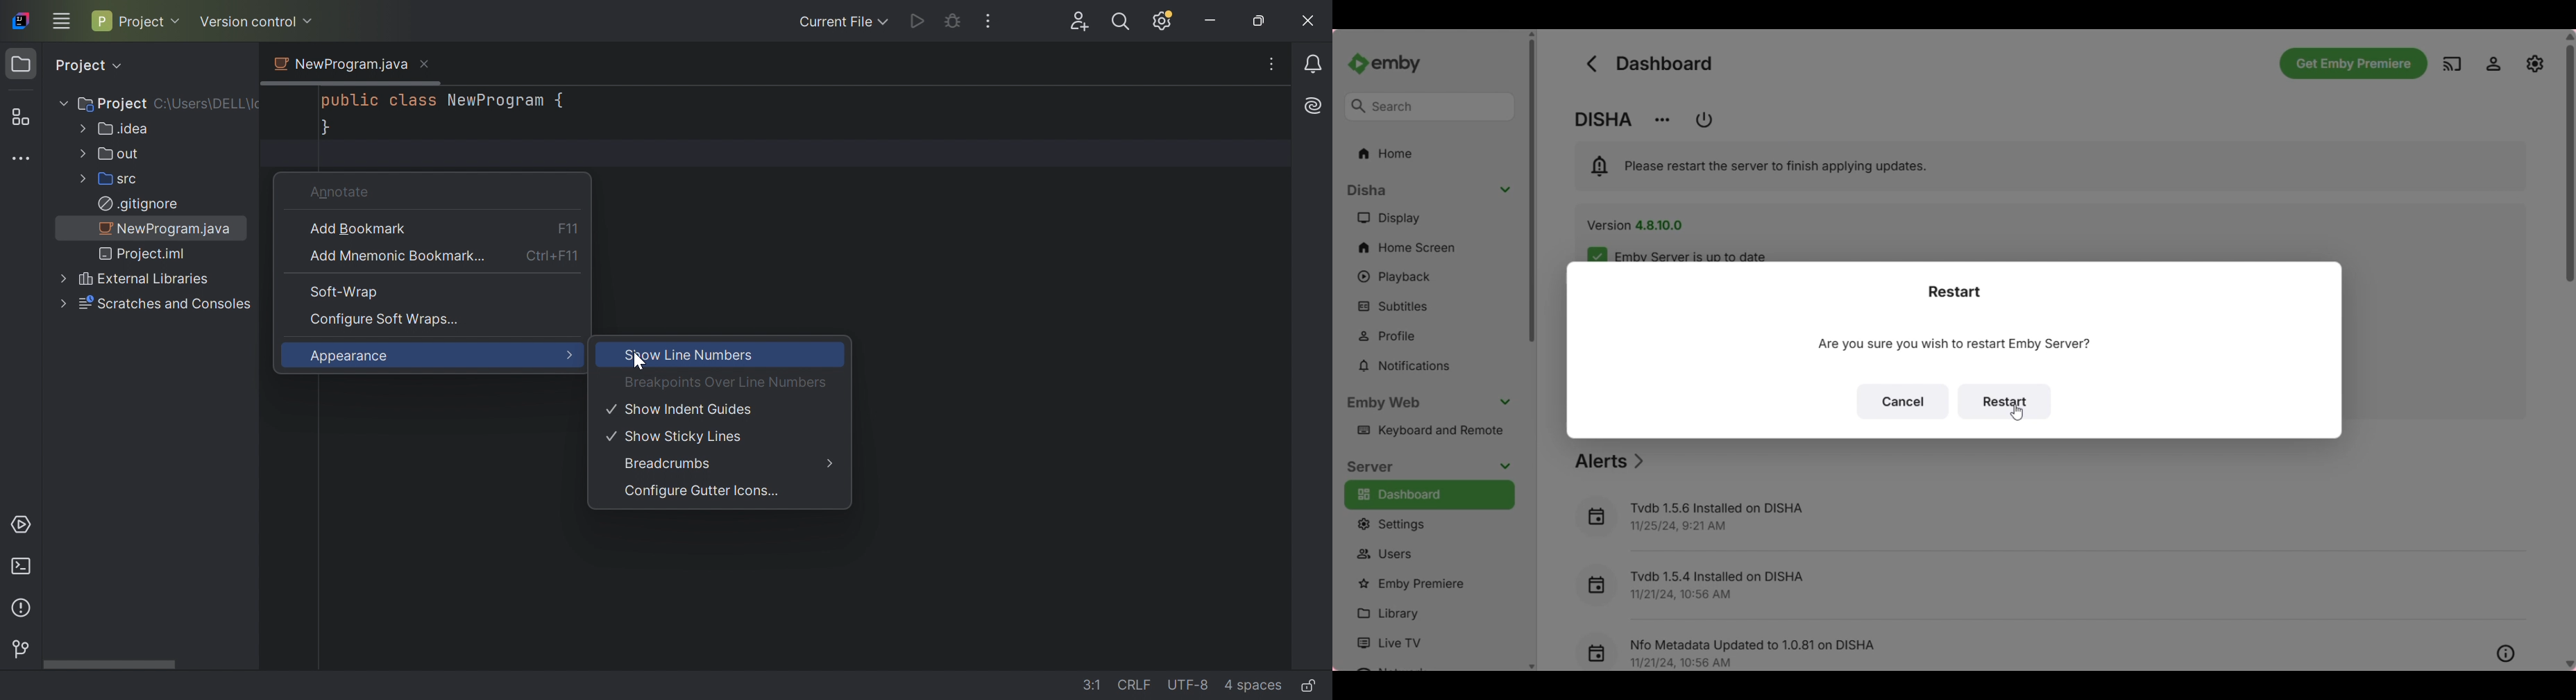 The image size is (2576, 700). I want to click on Button to restart/shutdown Emby servers, so click(1705, 119).